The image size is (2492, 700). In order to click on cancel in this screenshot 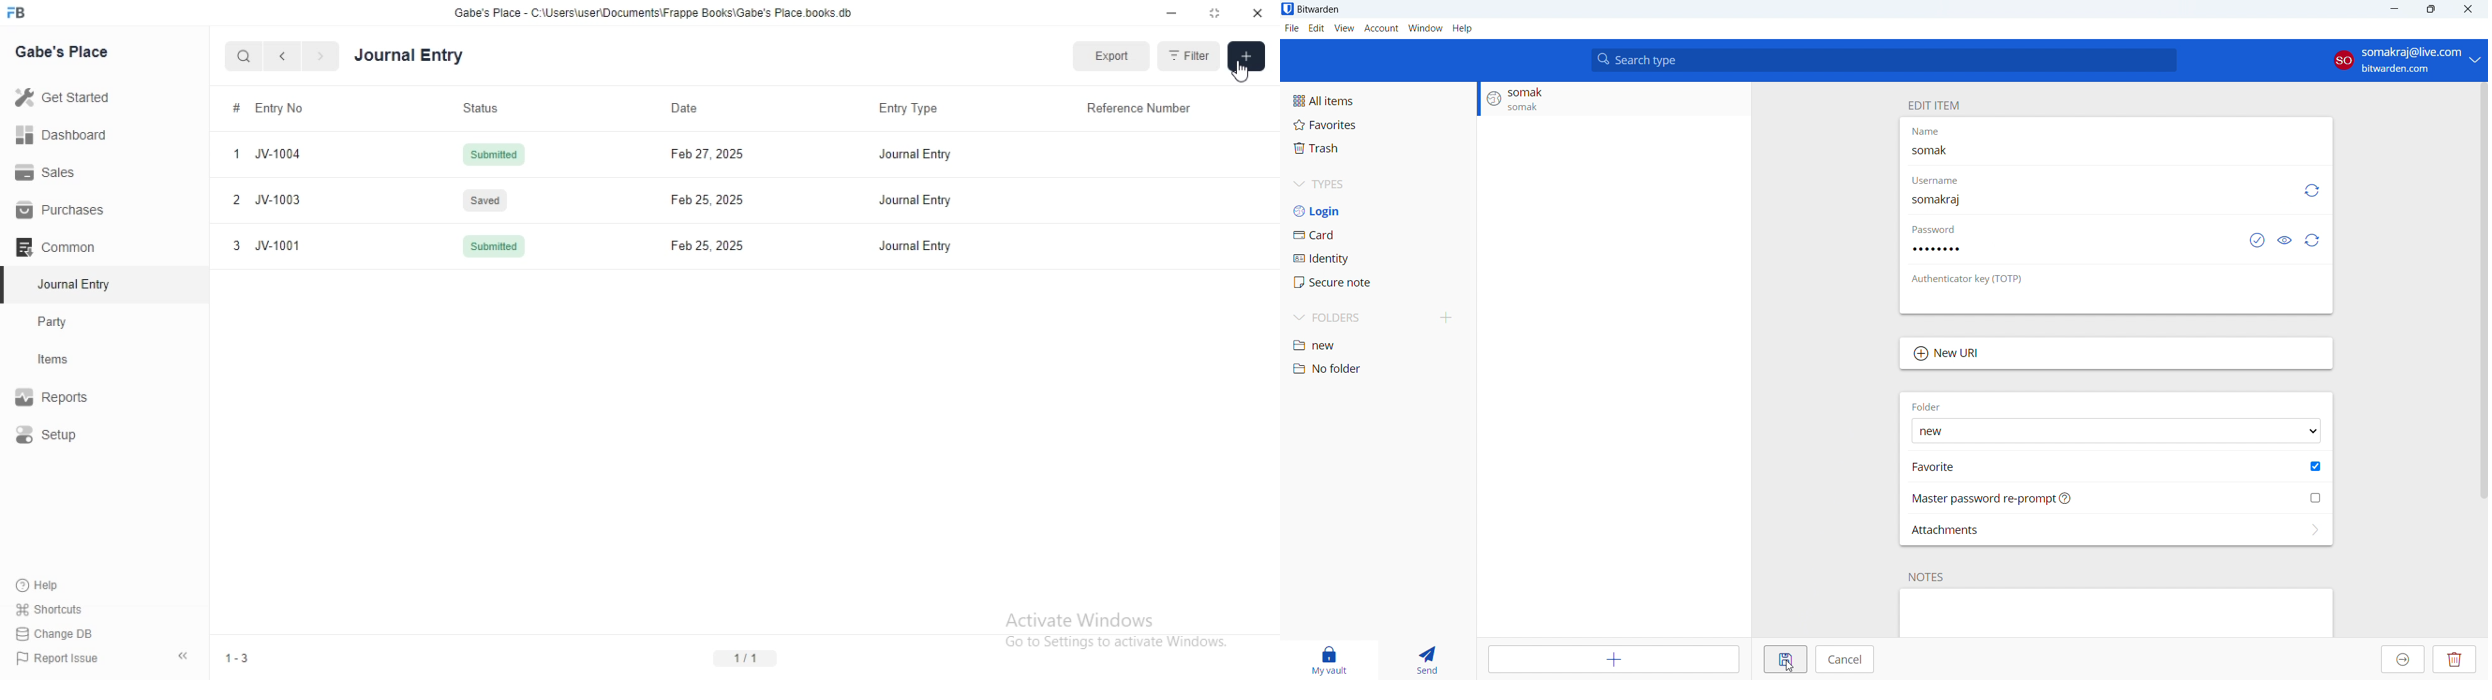, I will do `click(1846, 660)`.